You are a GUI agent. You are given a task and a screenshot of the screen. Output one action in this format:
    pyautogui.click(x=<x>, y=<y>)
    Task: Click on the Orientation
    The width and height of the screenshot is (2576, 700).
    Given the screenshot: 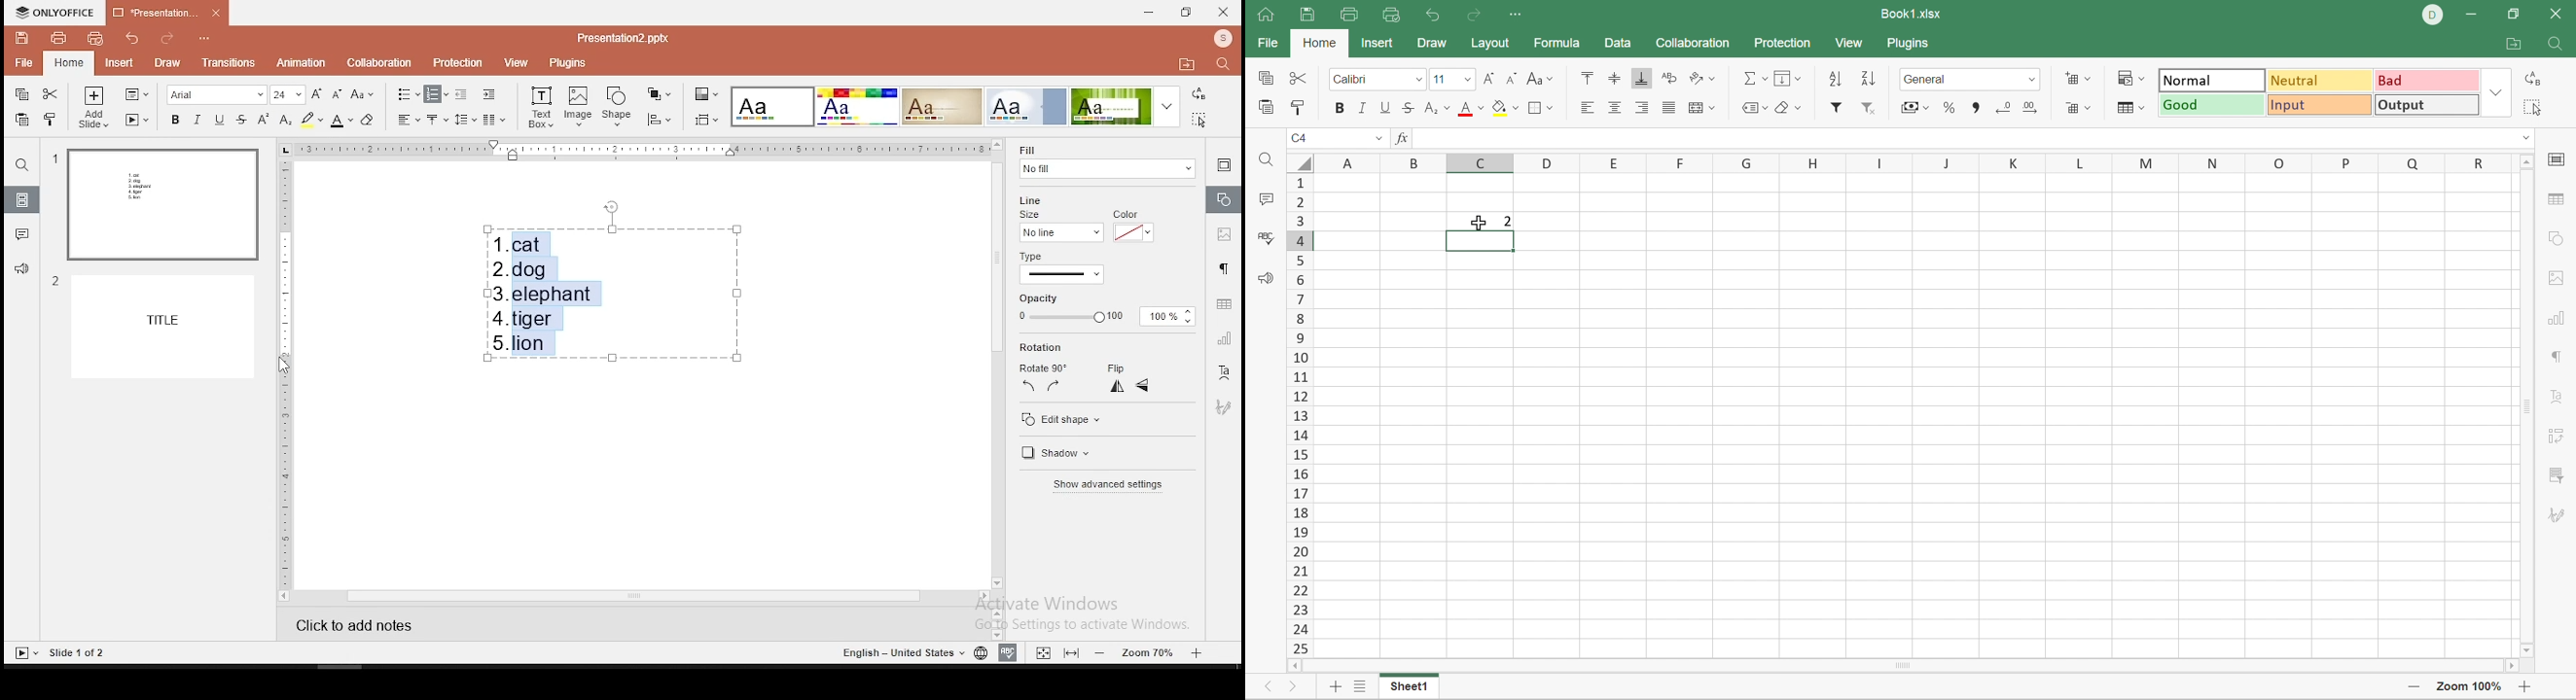 What is the action you would take?
    pyautogui.click(x=1702, y=76)
    